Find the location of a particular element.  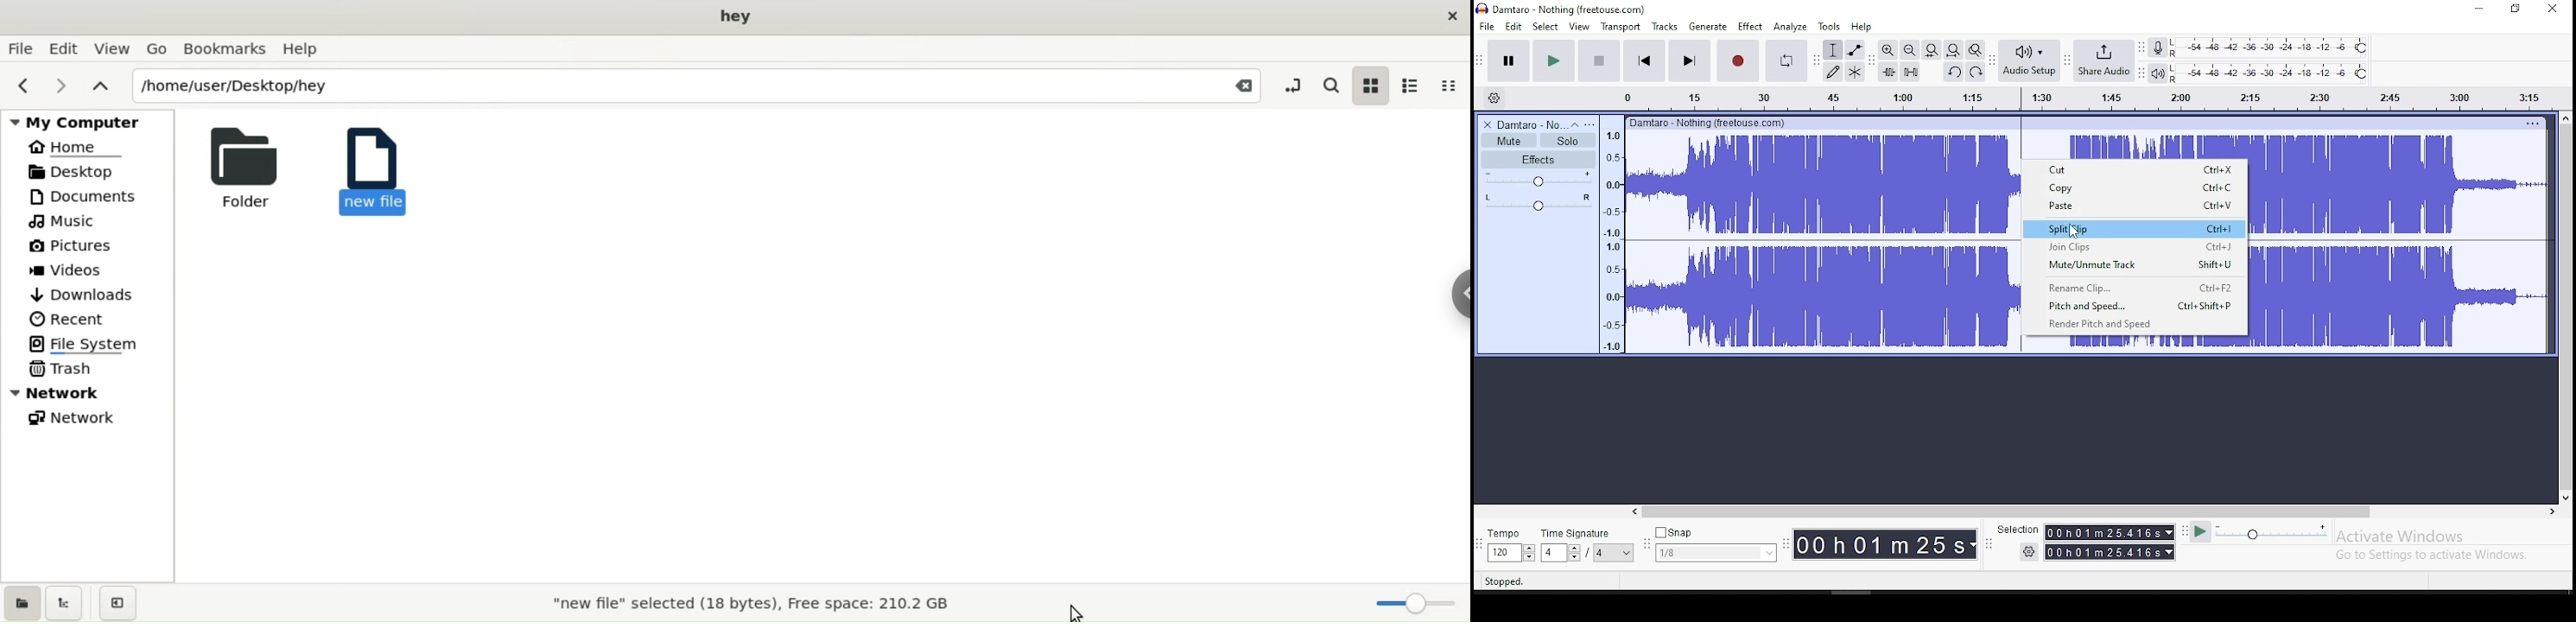

time signature is located at coordinates (1576, 533).